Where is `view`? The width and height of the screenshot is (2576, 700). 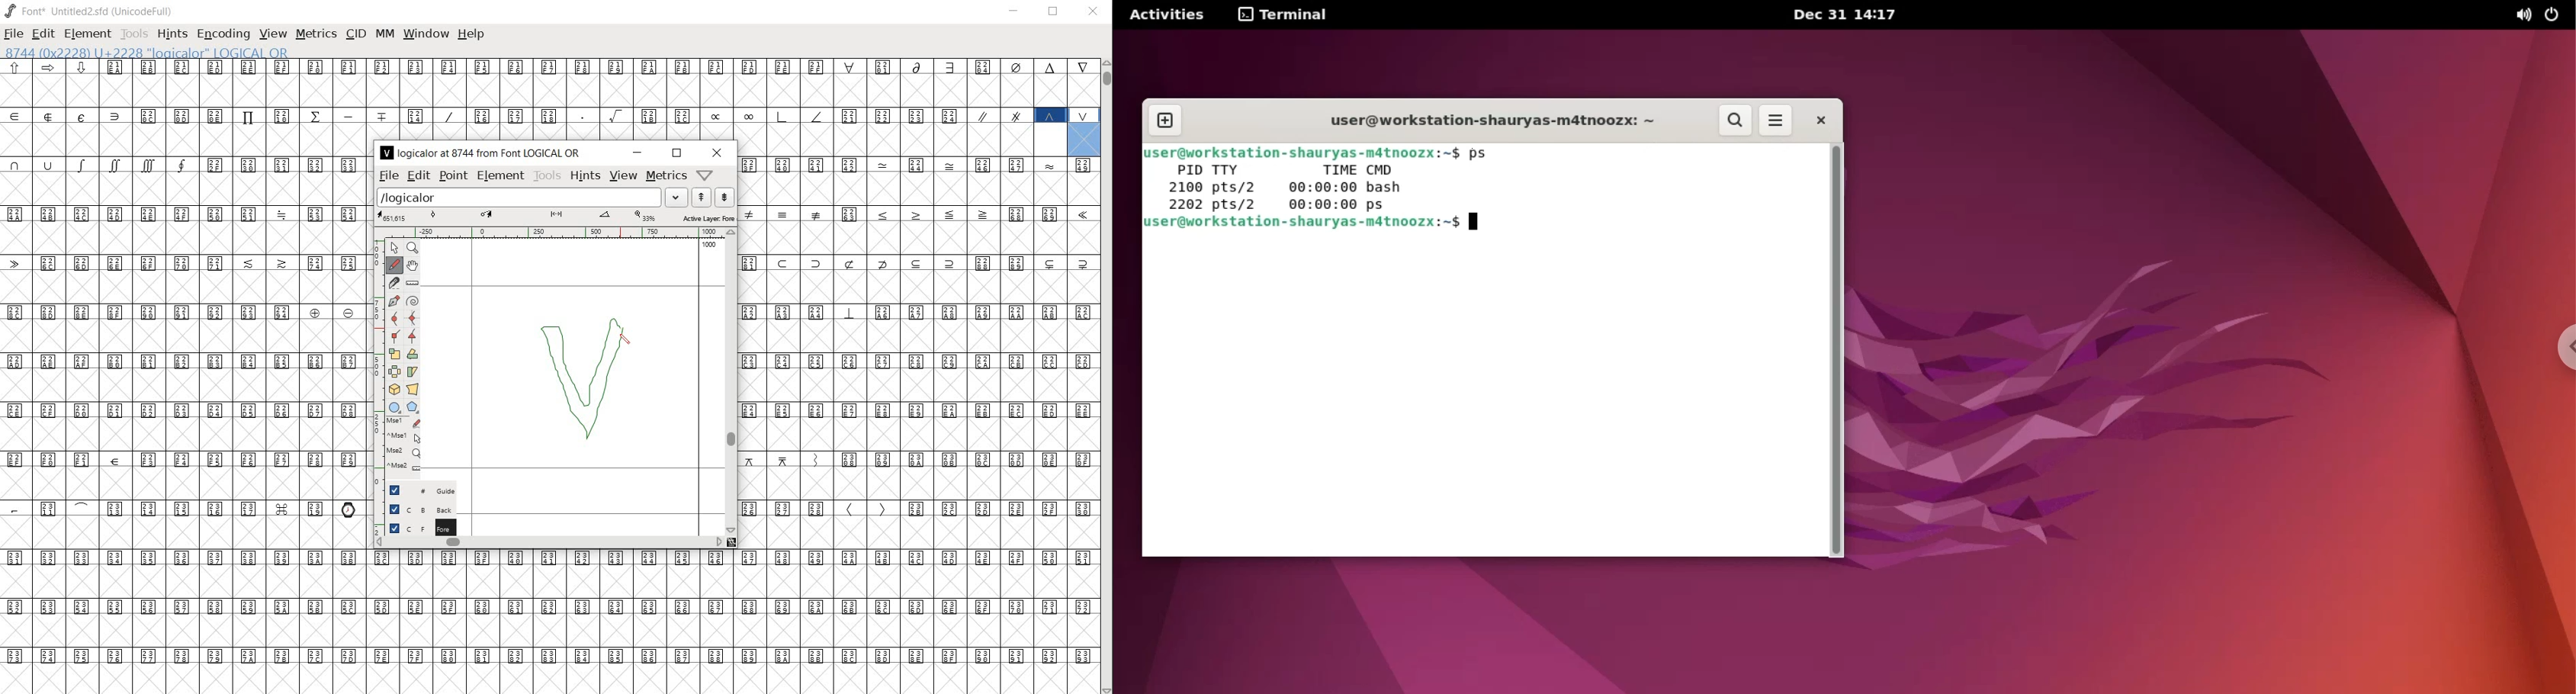
view is located at coordinates (623, 176).